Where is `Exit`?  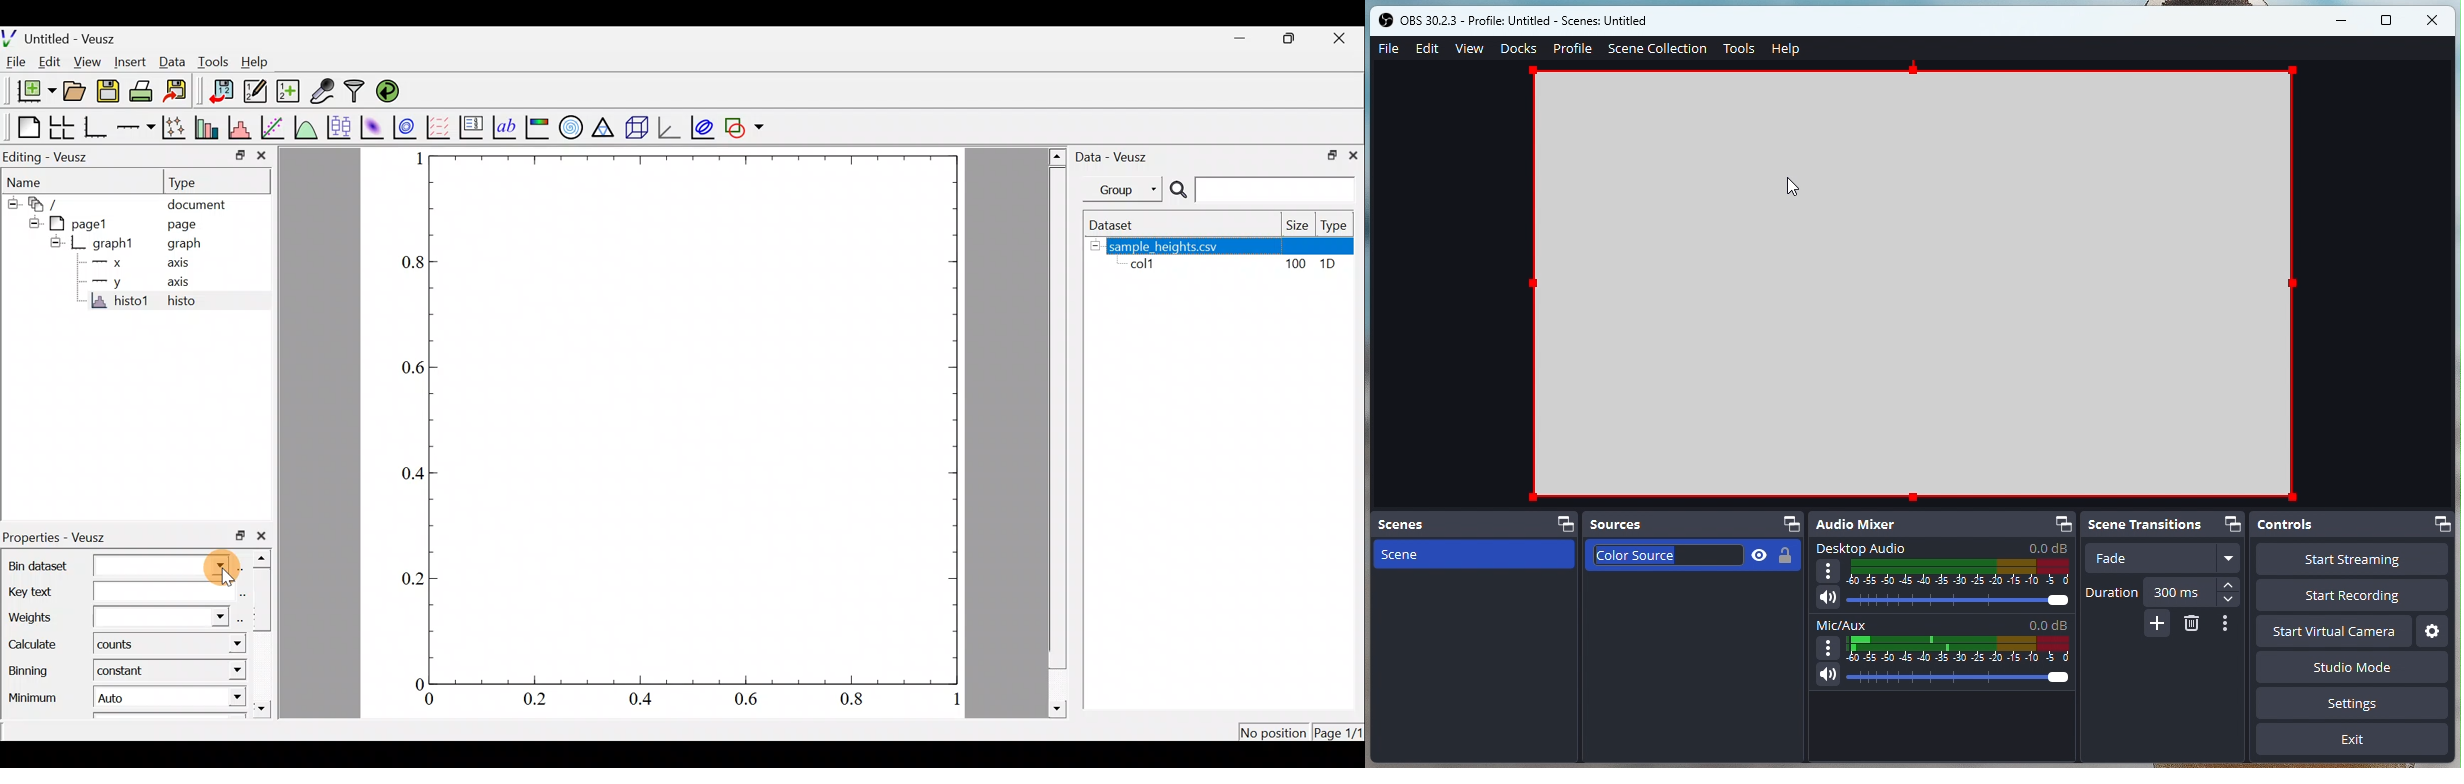
Exit is located at coordinates (2352, 743).